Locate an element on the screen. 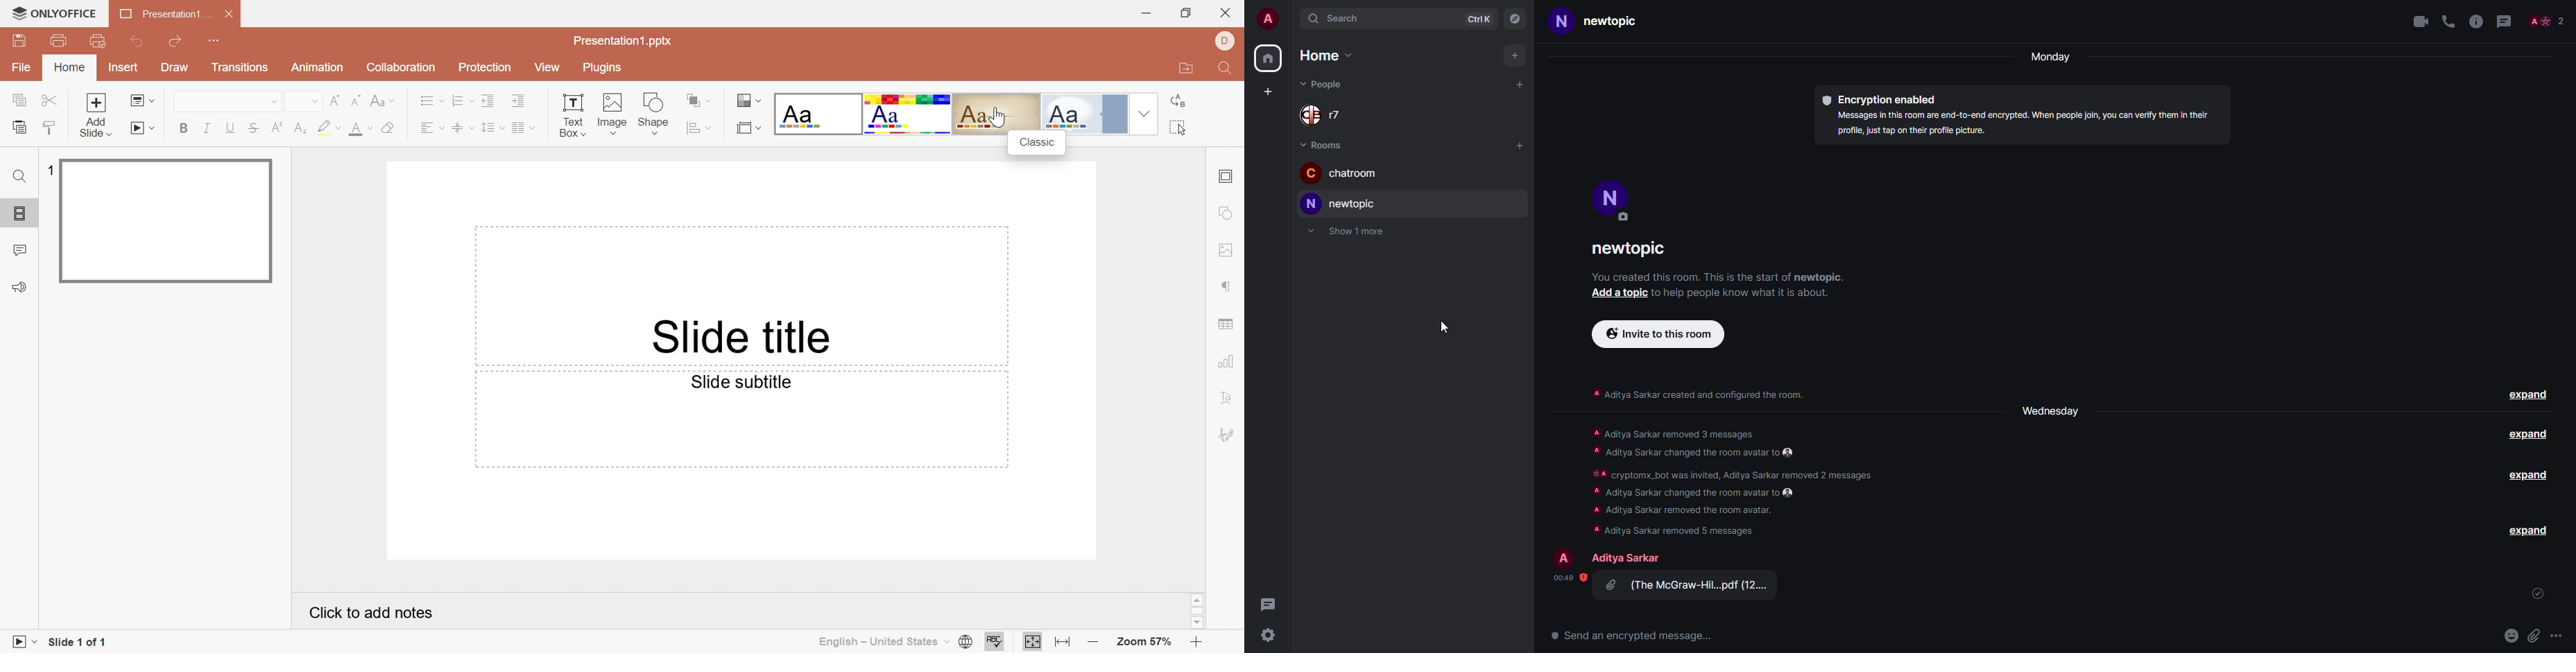 Image resolution: width=2576 pixels, height=672 pixels. info is located at coordinates (2476, 21).